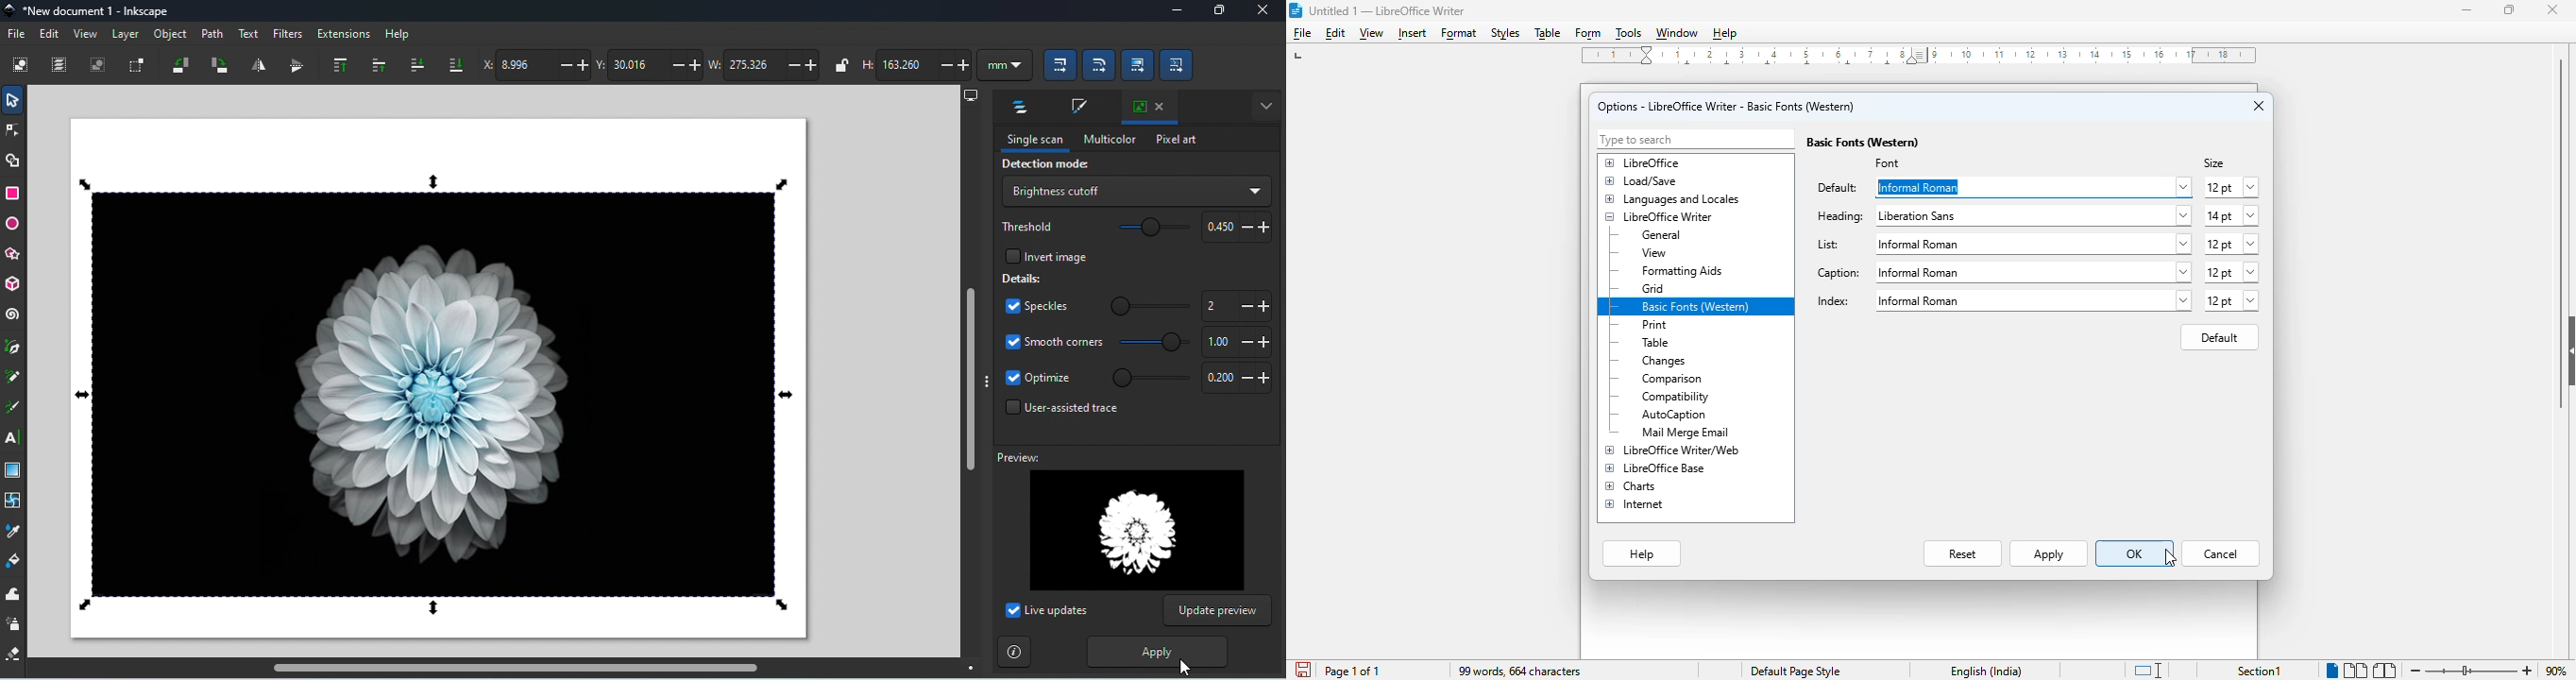 The image size is (2576, 700). I want to click on Calligraphy tool, so click(12, 410).